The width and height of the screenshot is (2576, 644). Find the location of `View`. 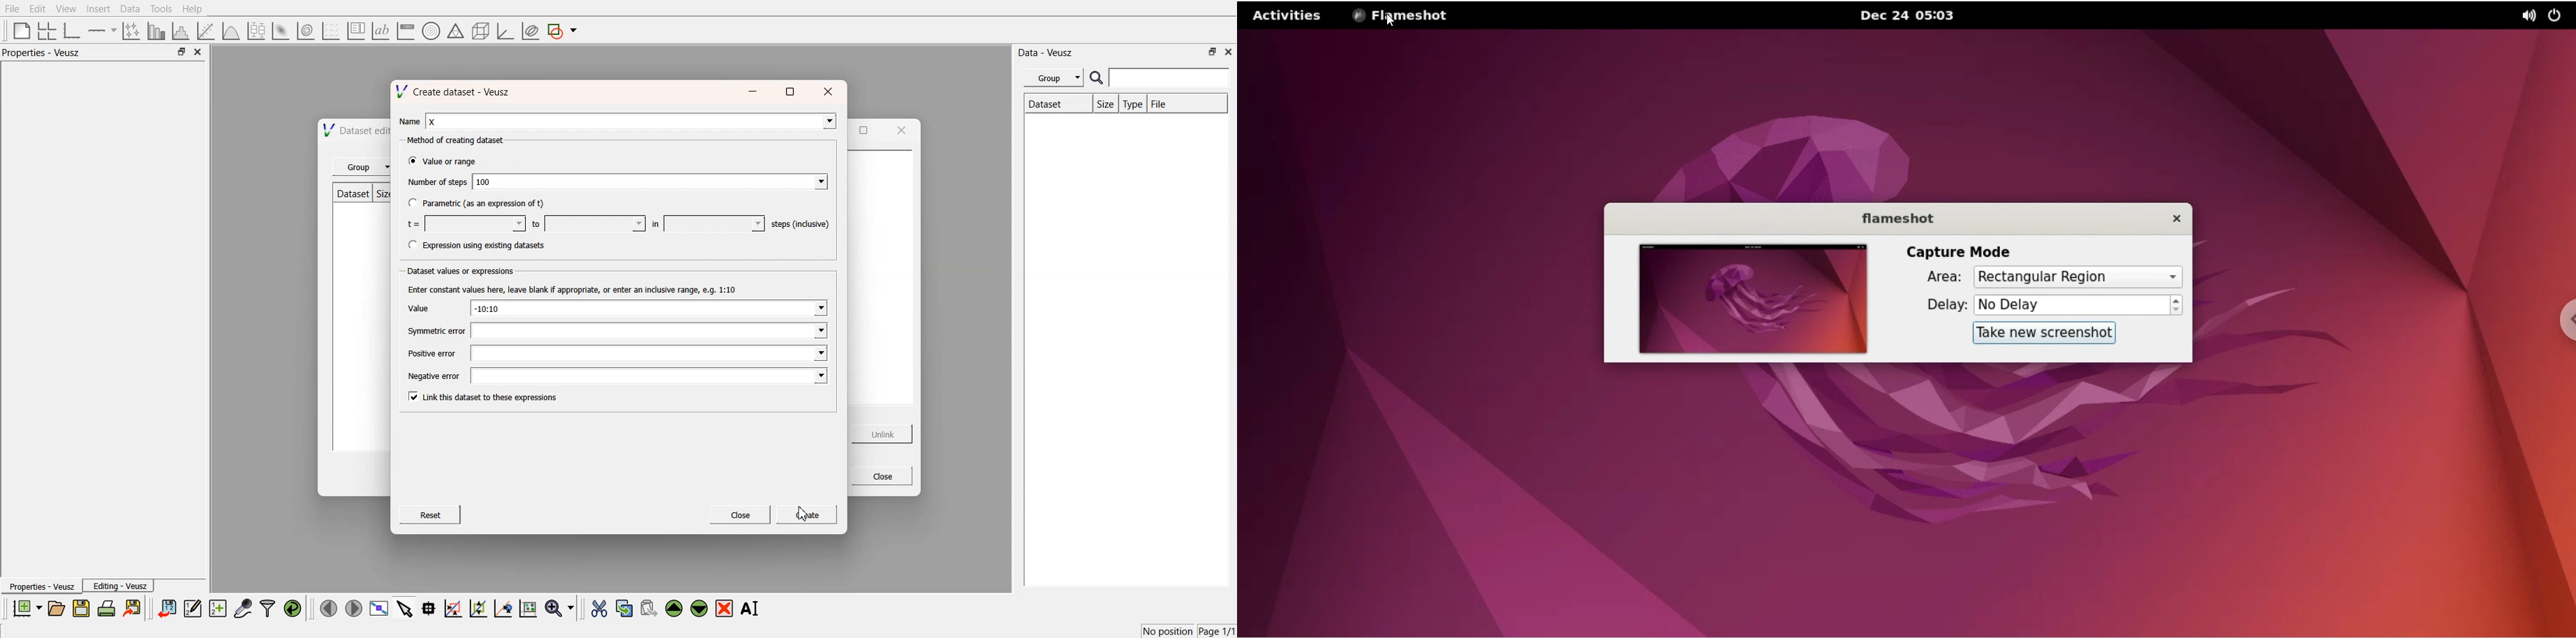

View is located at coordinates (65, 9).